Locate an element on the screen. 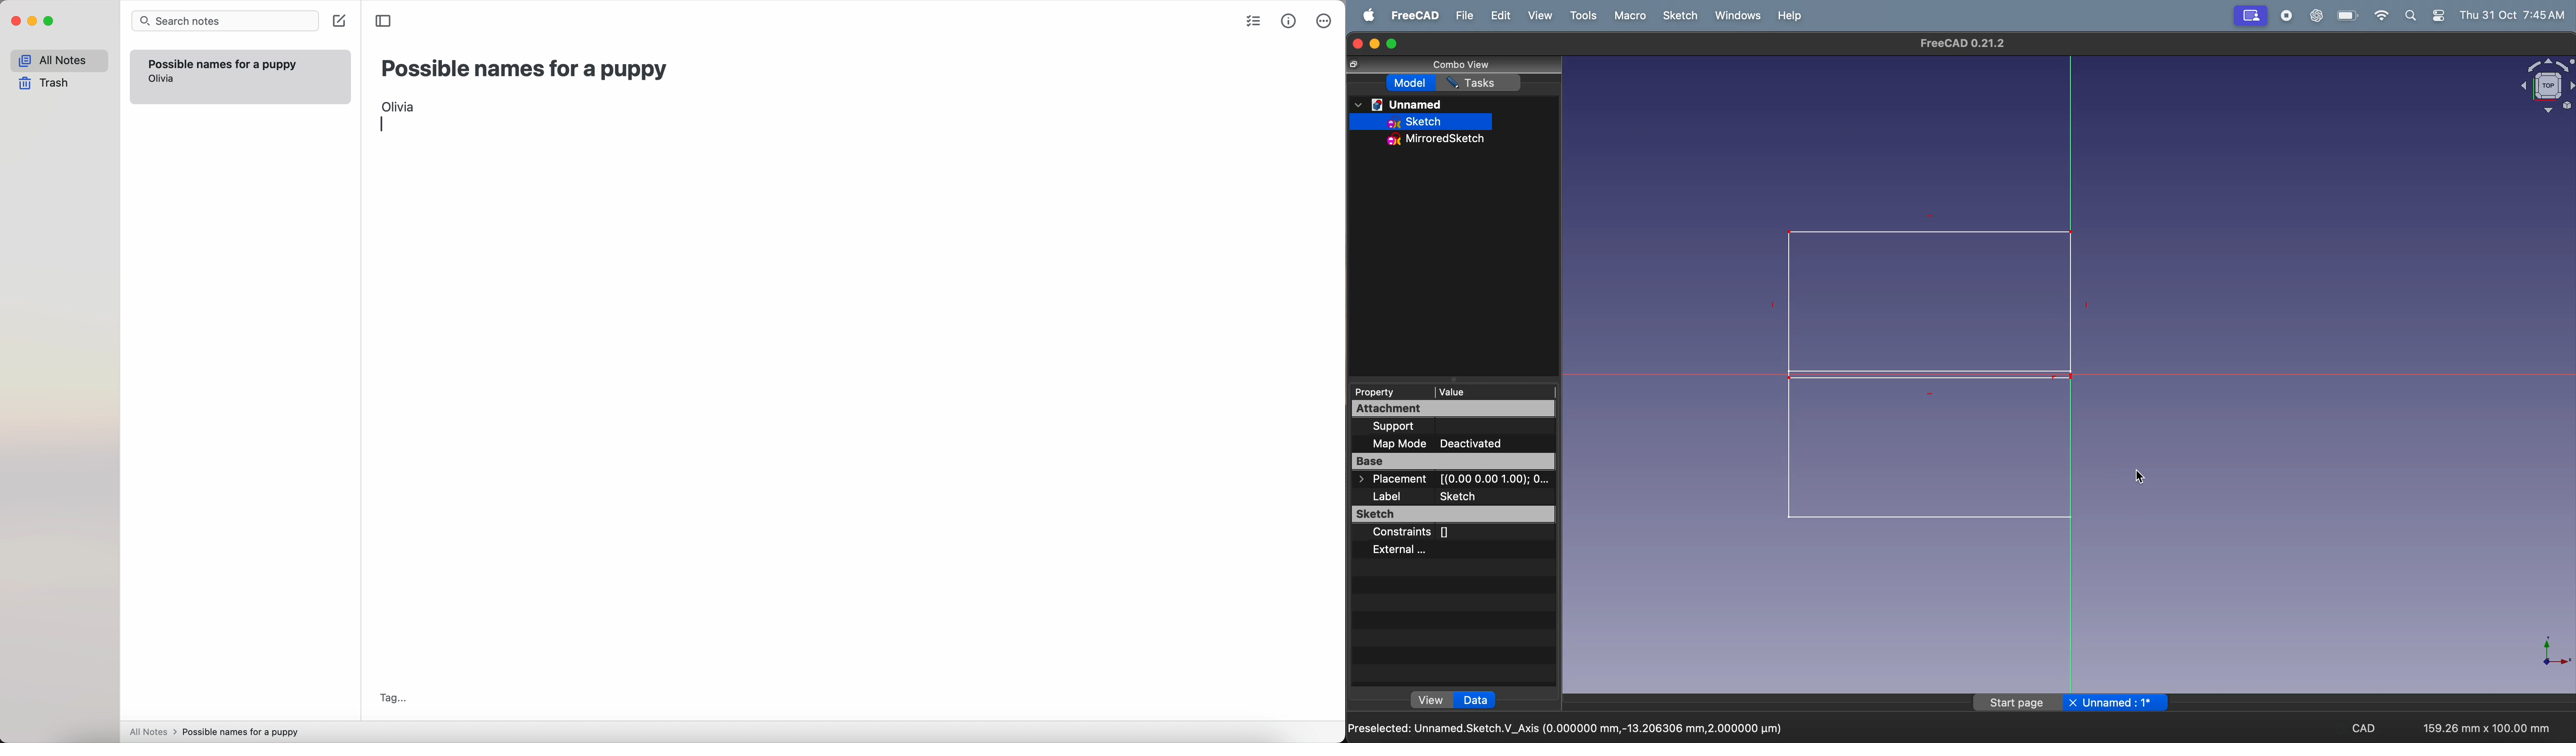 The height and width of the screenshot is (756, 2576). minimize is located at coordinates (33, 22).